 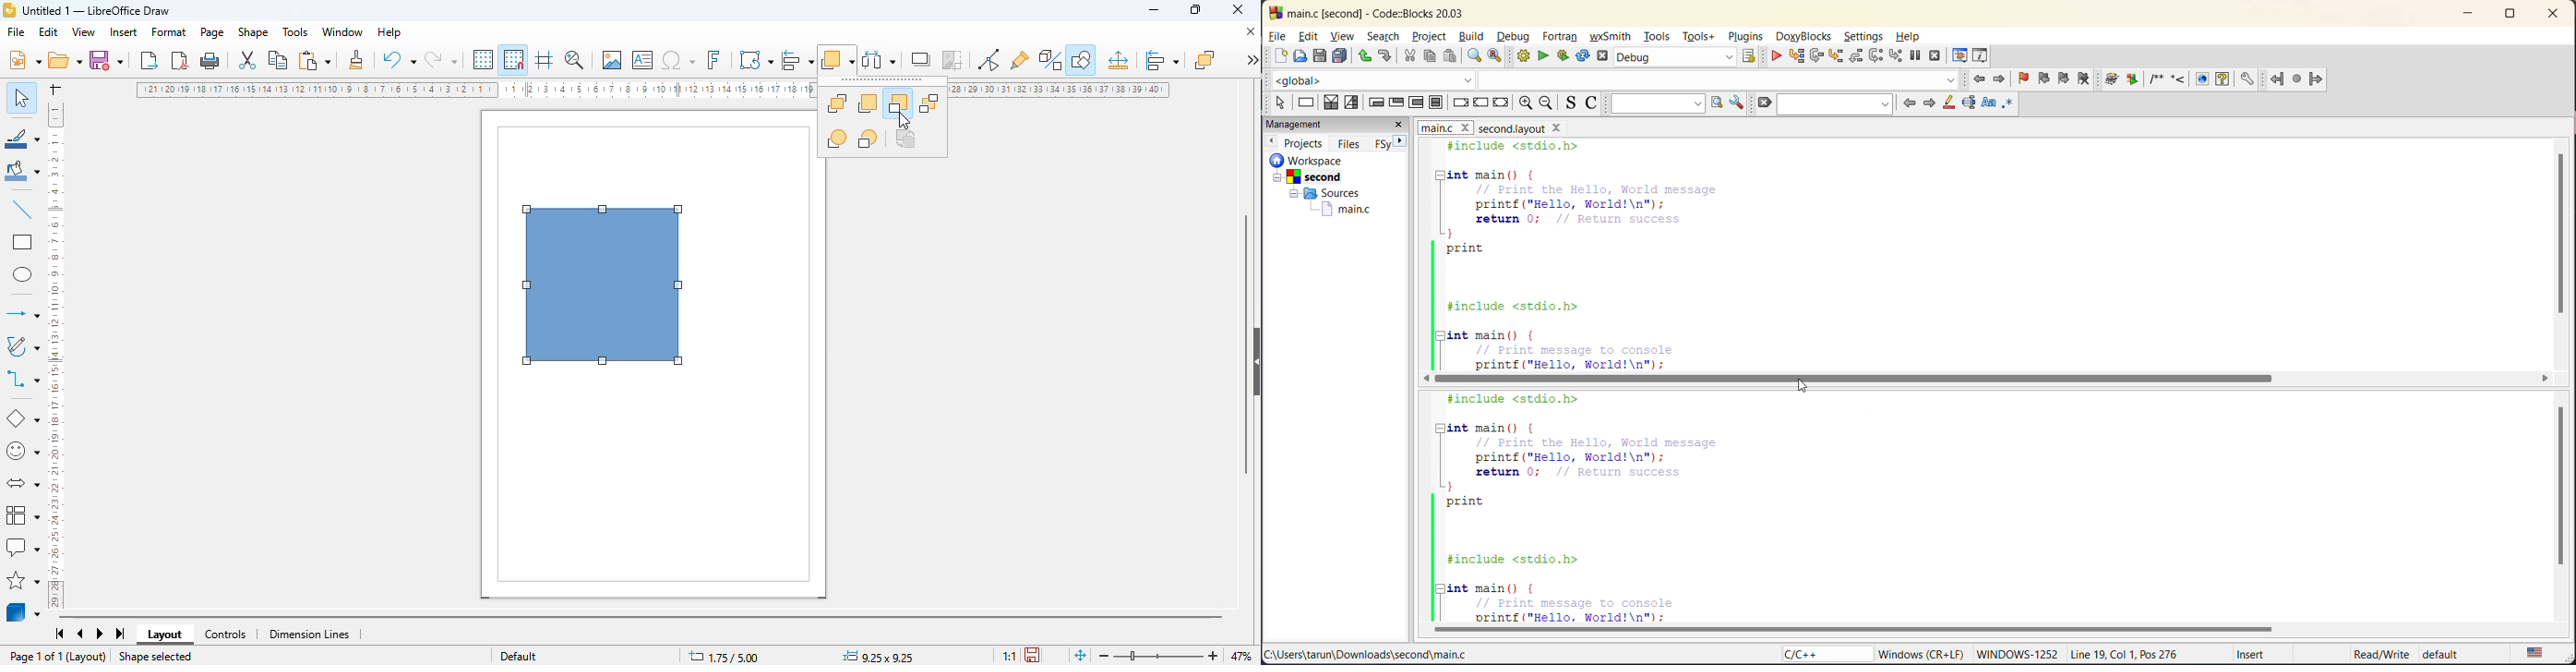 What do you see at coordinates (1154, 10) in the screenshot?
I see `minimize` at bounding box center [1154, 10].